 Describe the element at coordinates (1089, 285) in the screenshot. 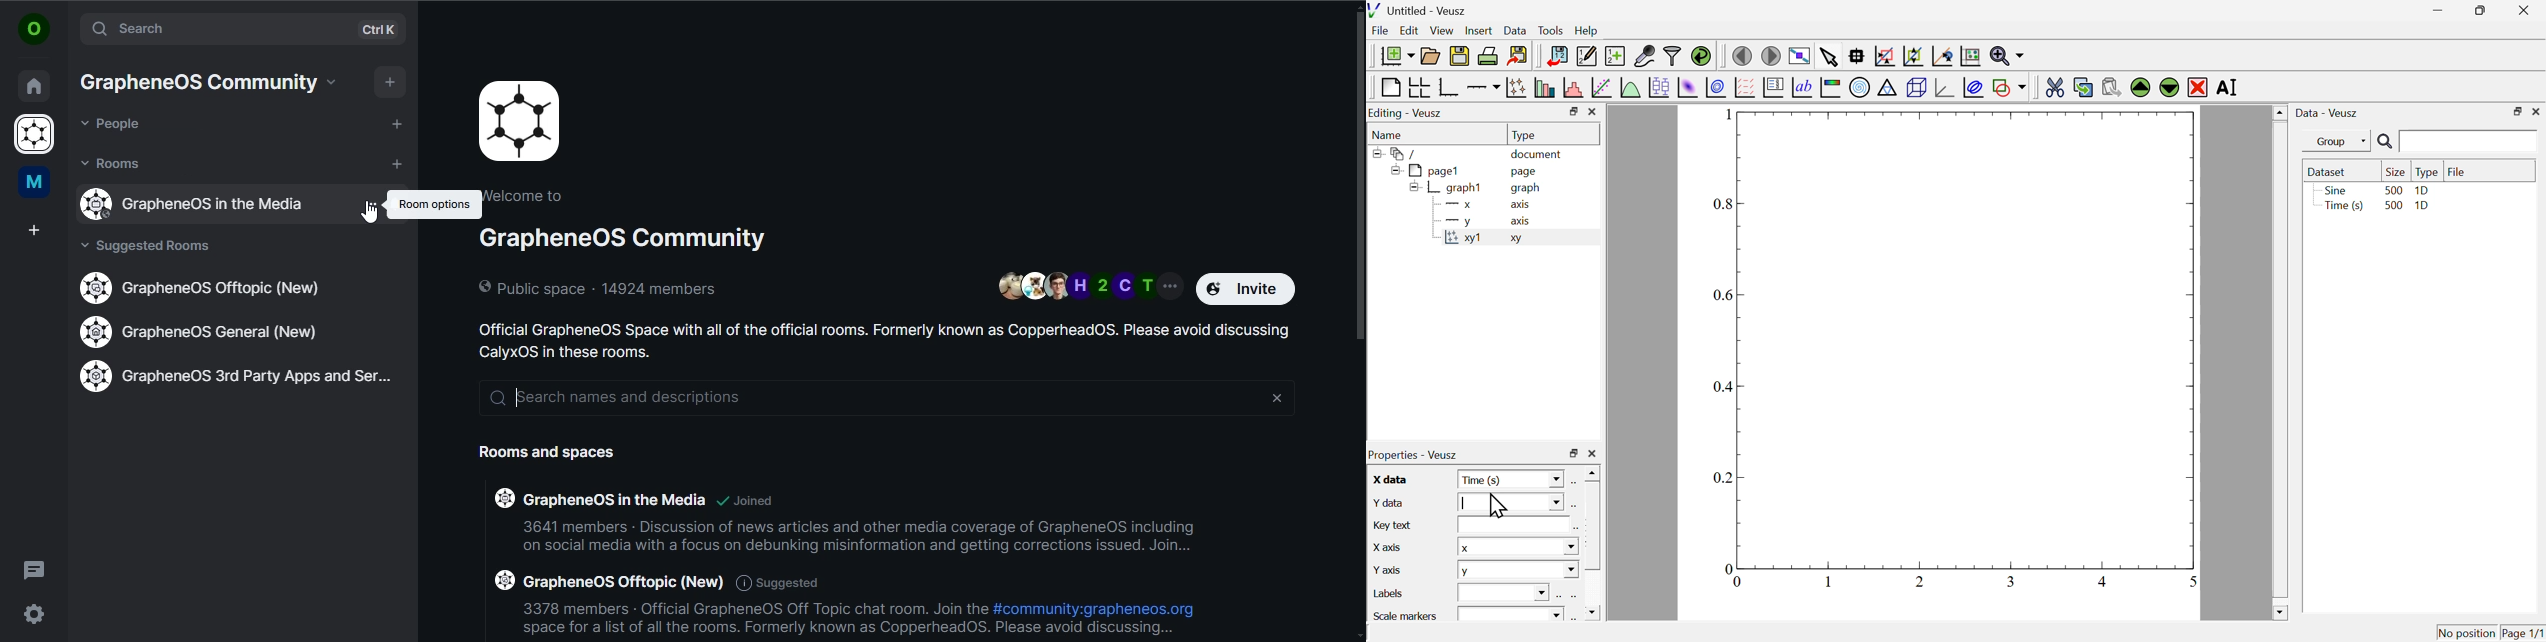

I see `view all members` at that location.